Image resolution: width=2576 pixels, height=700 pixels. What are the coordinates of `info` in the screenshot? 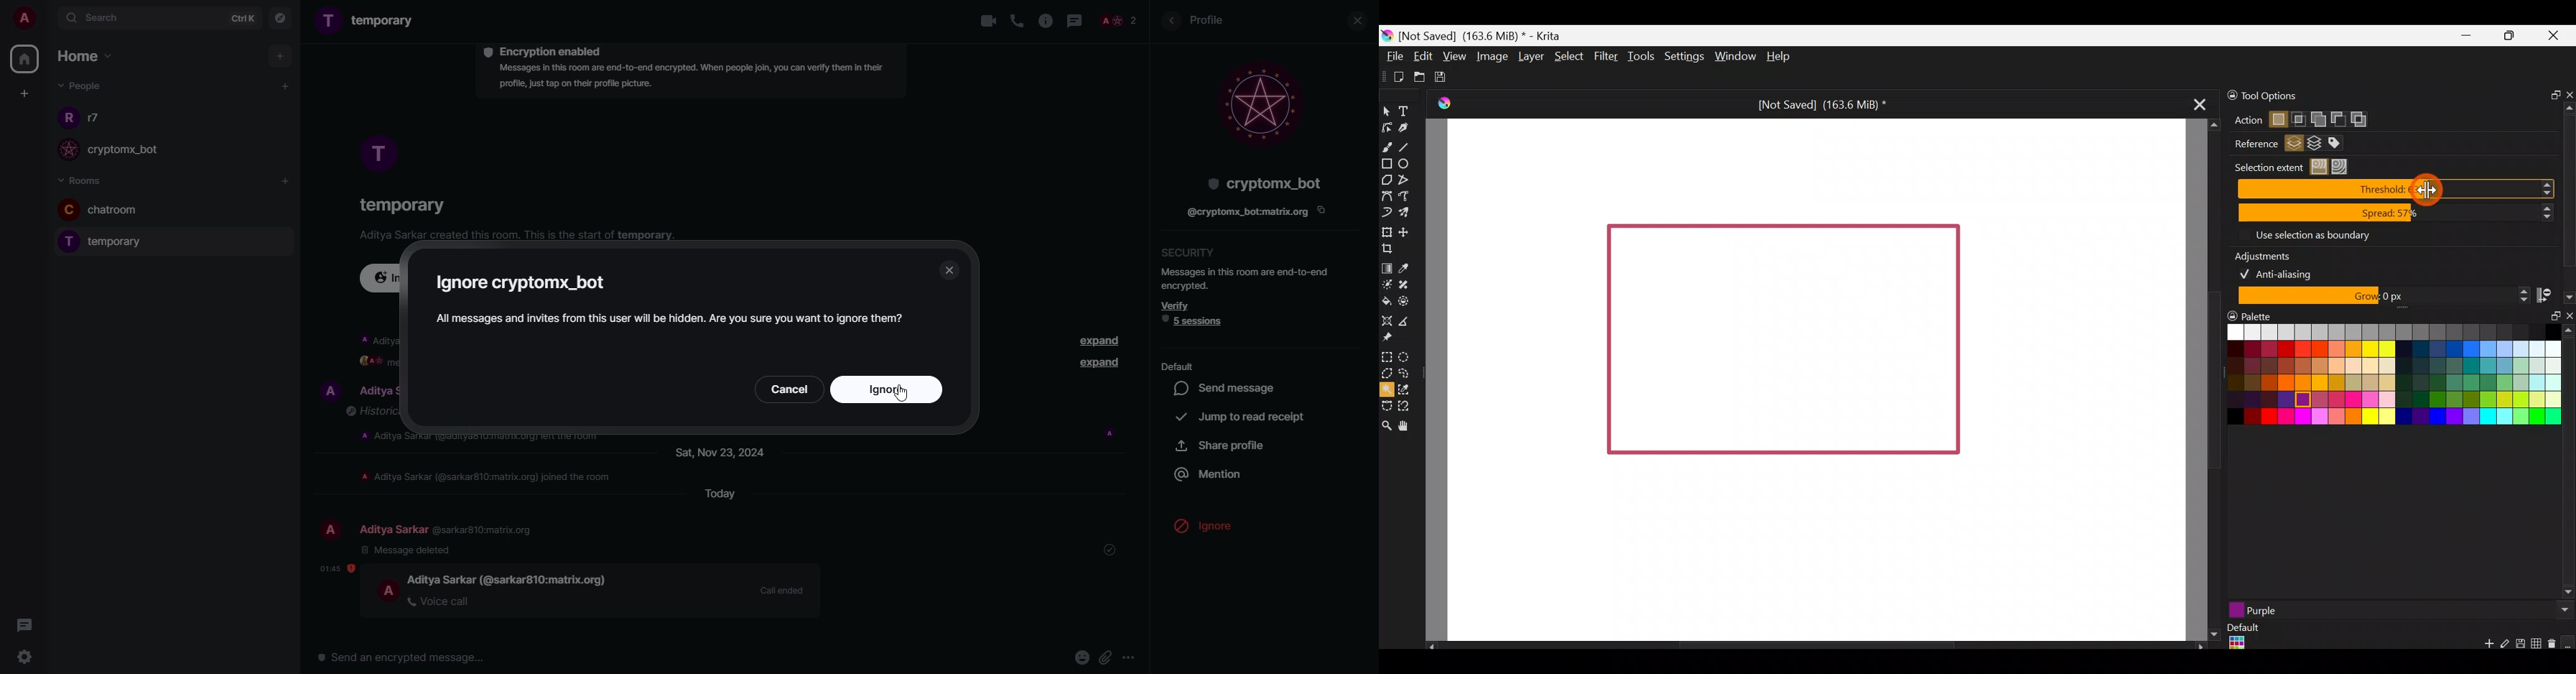 It's located at (673, 318).